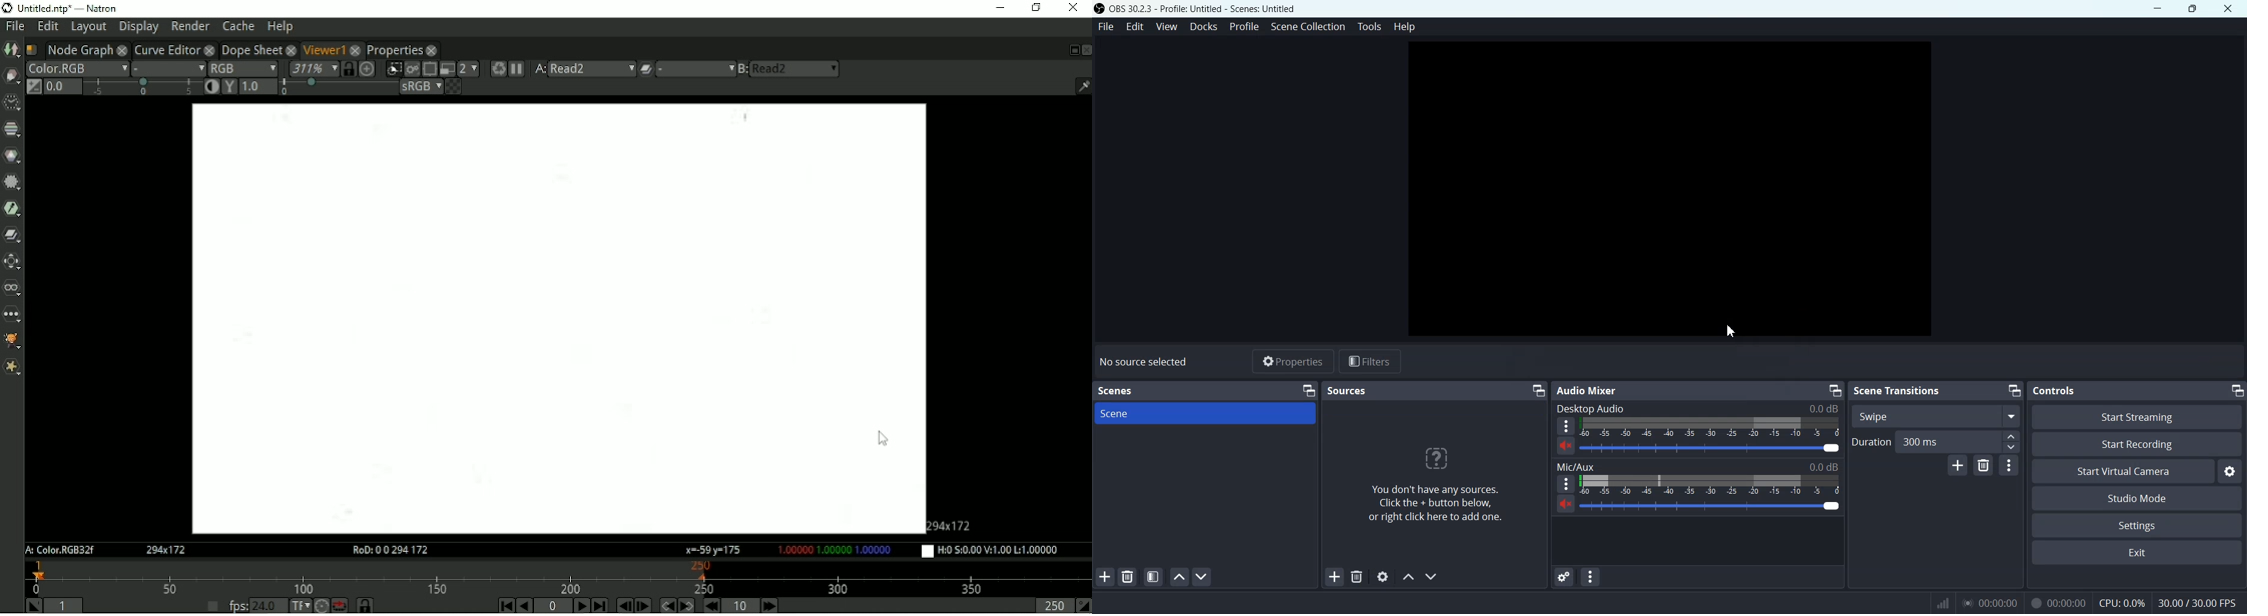  What do you see at coordinates (1985, 465) in the screenshot?
I see `Remove configurable transition` at bounding box center [1985, 465].